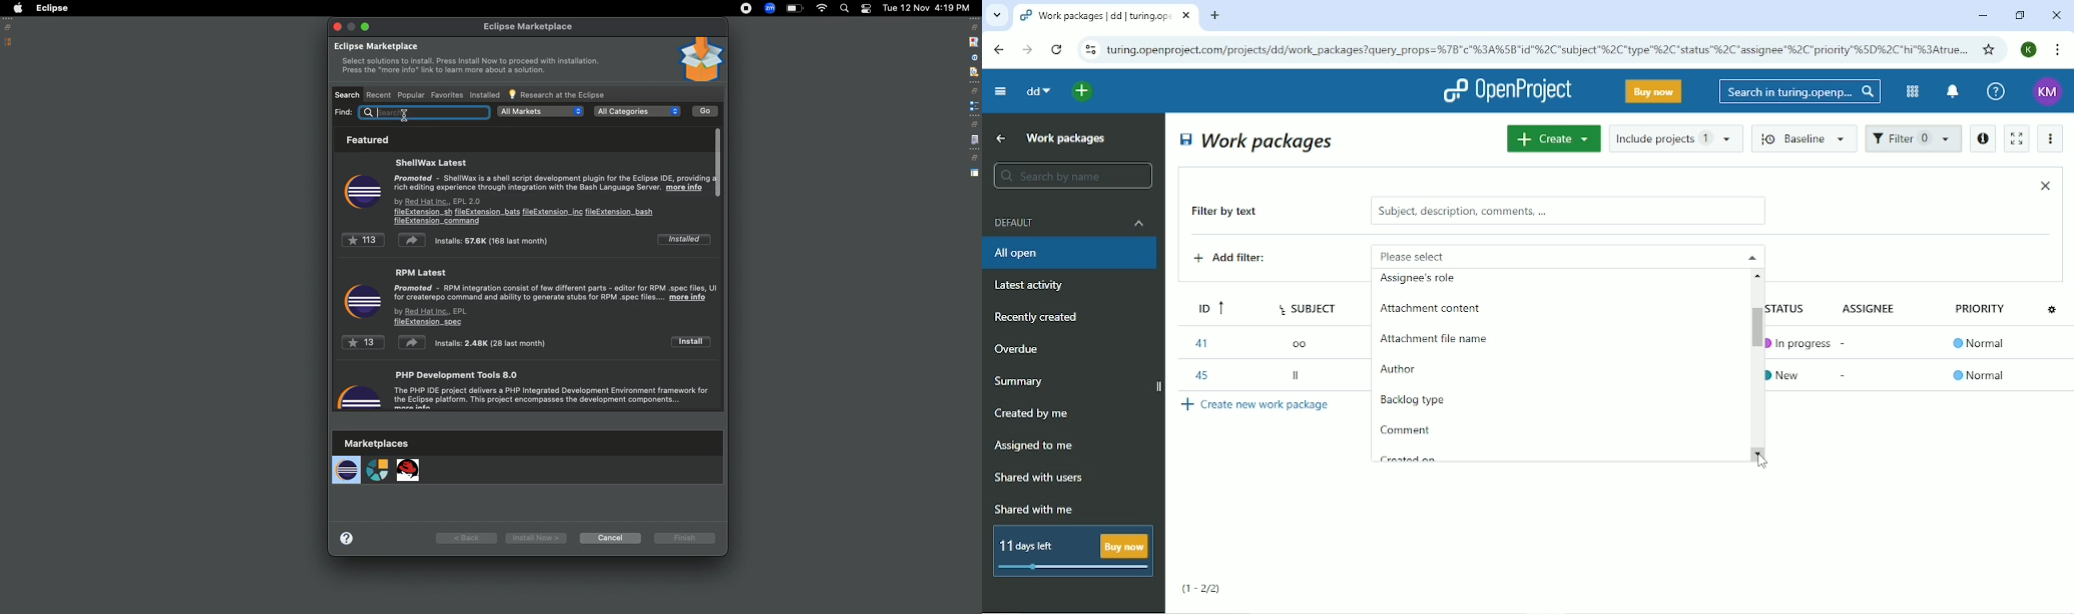 The image size is (2100, 616). Describe the element at coordinates (1072, 253) in the screenshot. I see `All open` at that location.